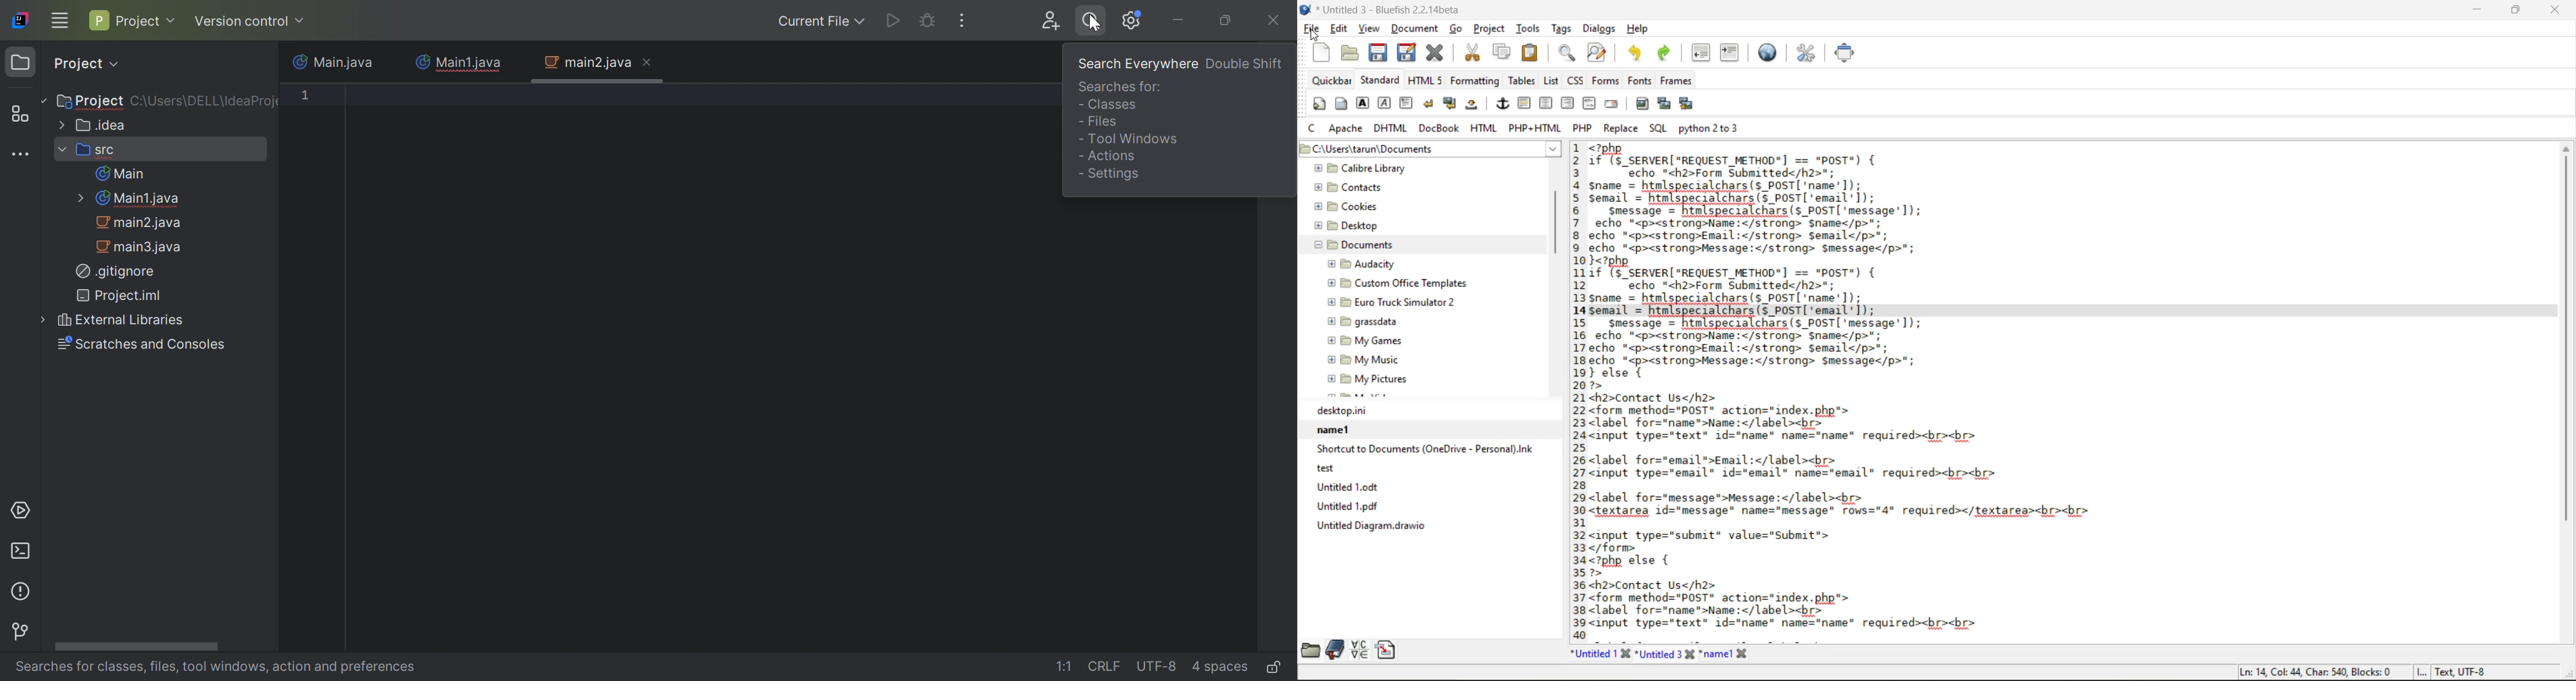 The height and width of the screenshot is (700, 2576). I want to click on Untitled 3 tab, so click(1666, 654).